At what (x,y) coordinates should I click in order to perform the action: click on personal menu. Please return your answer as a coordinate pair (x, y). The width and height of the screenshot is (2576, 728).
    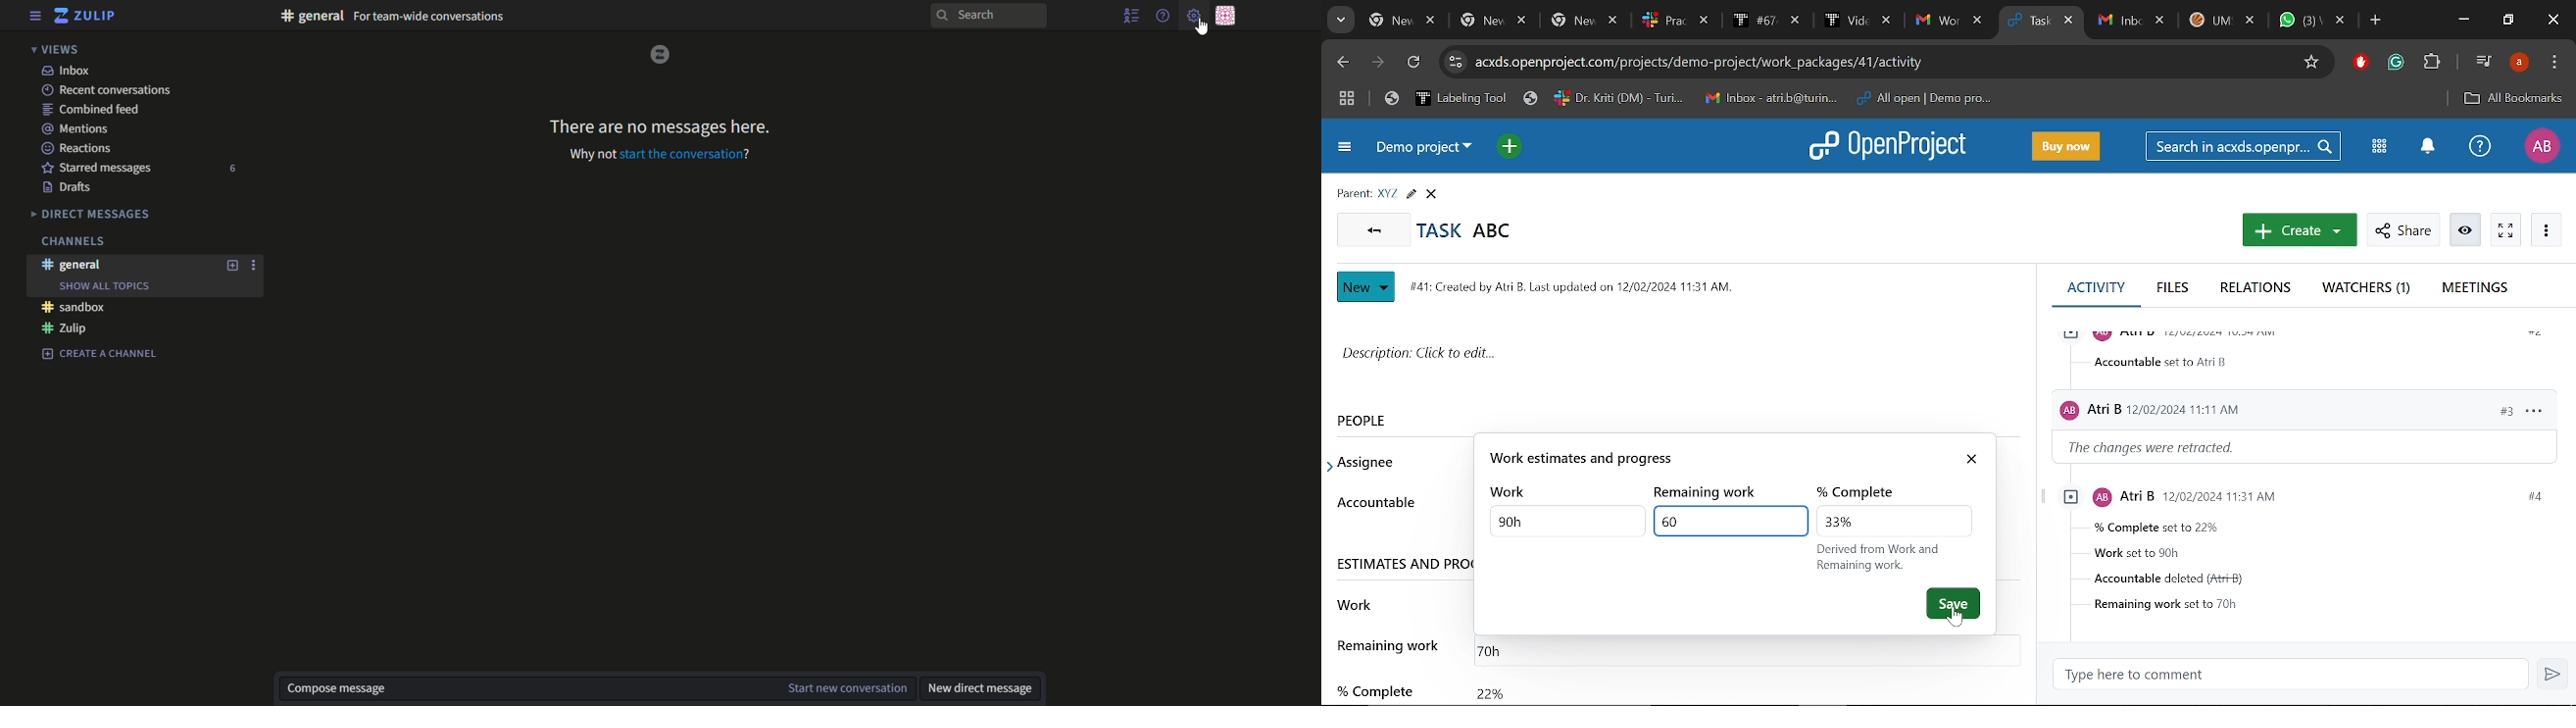
    Looking at the image, I should click on (1227, 15).